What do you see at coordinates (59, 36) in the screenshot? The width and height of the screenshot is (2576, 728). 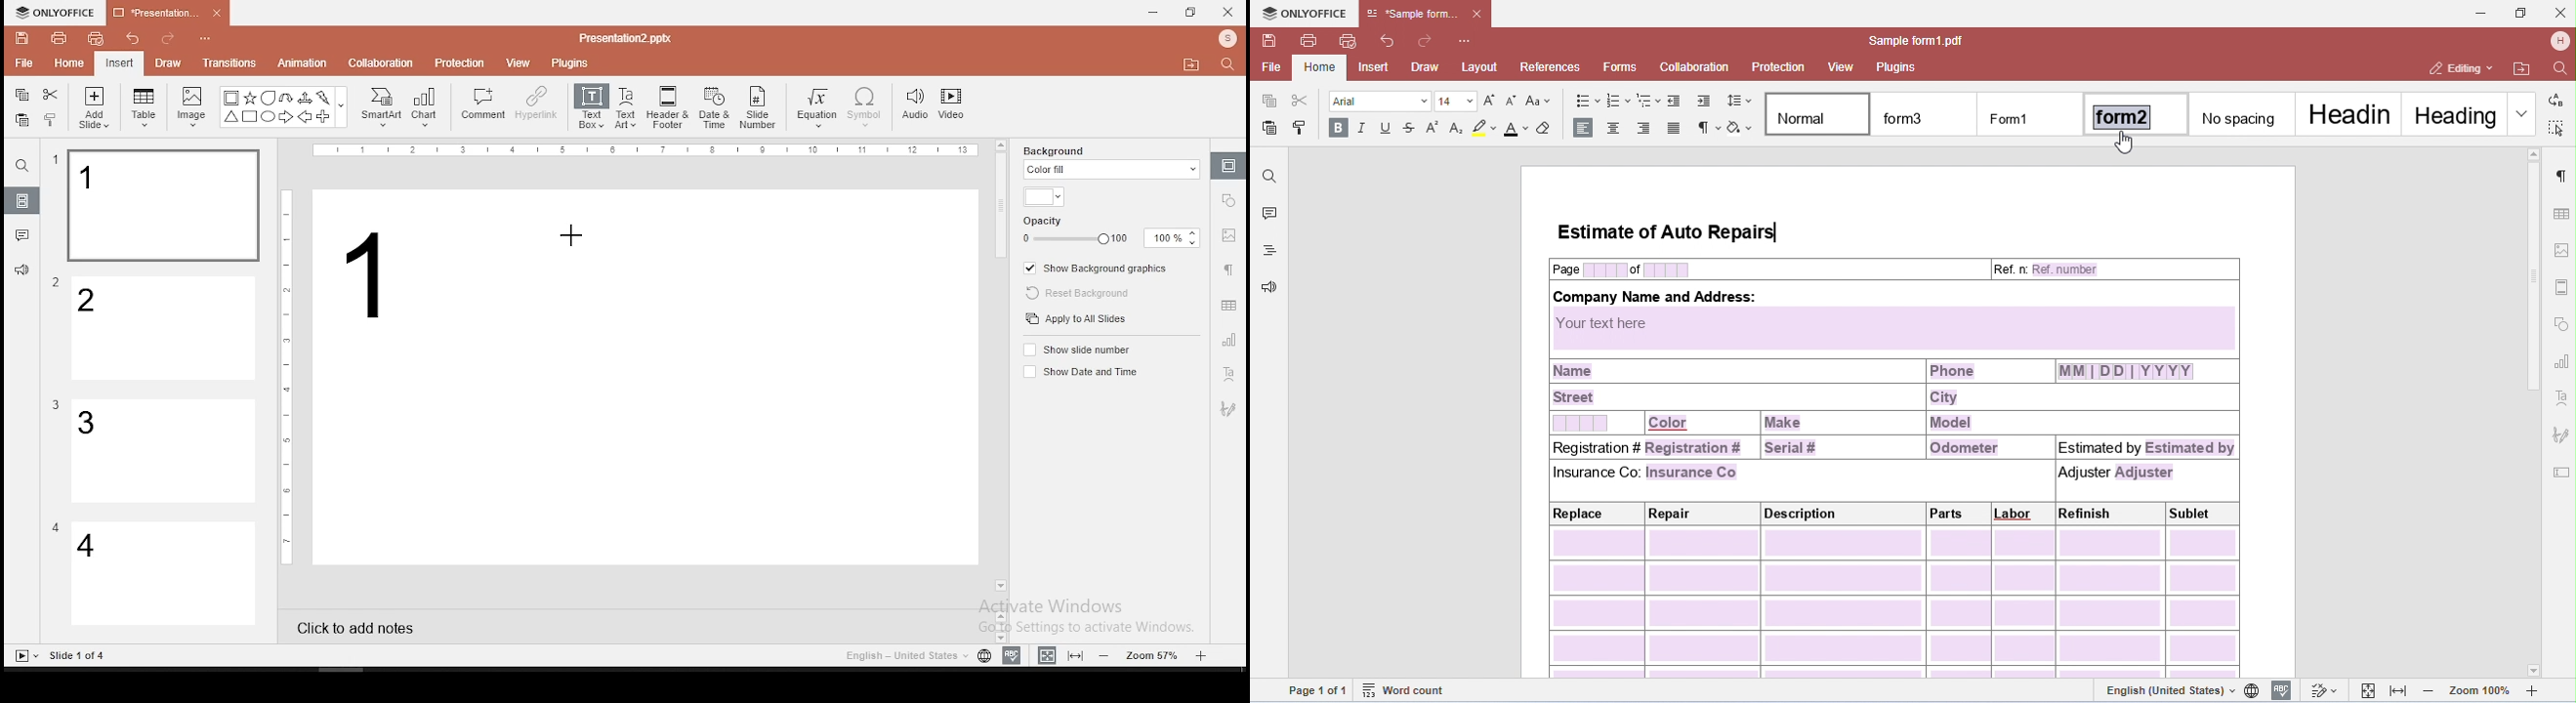 I see `print file` at bounding box center [59, 36].